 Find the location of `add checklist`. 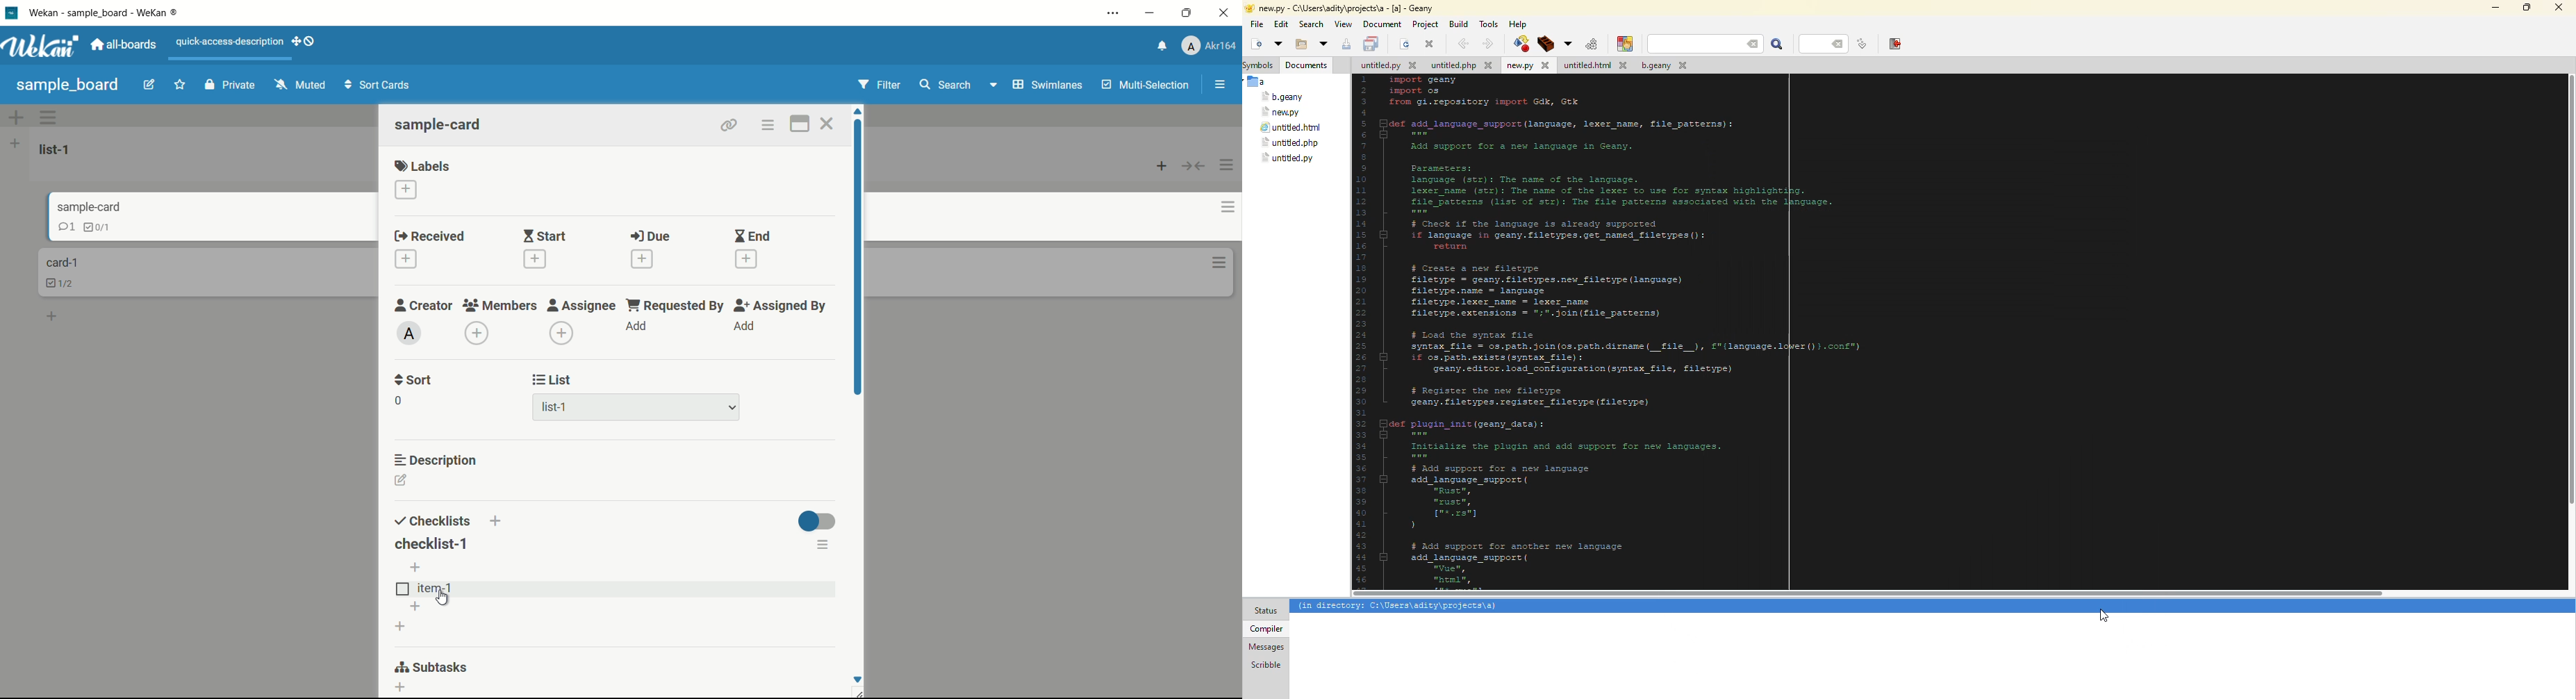

add checklist is located at coordinates (498, 522).